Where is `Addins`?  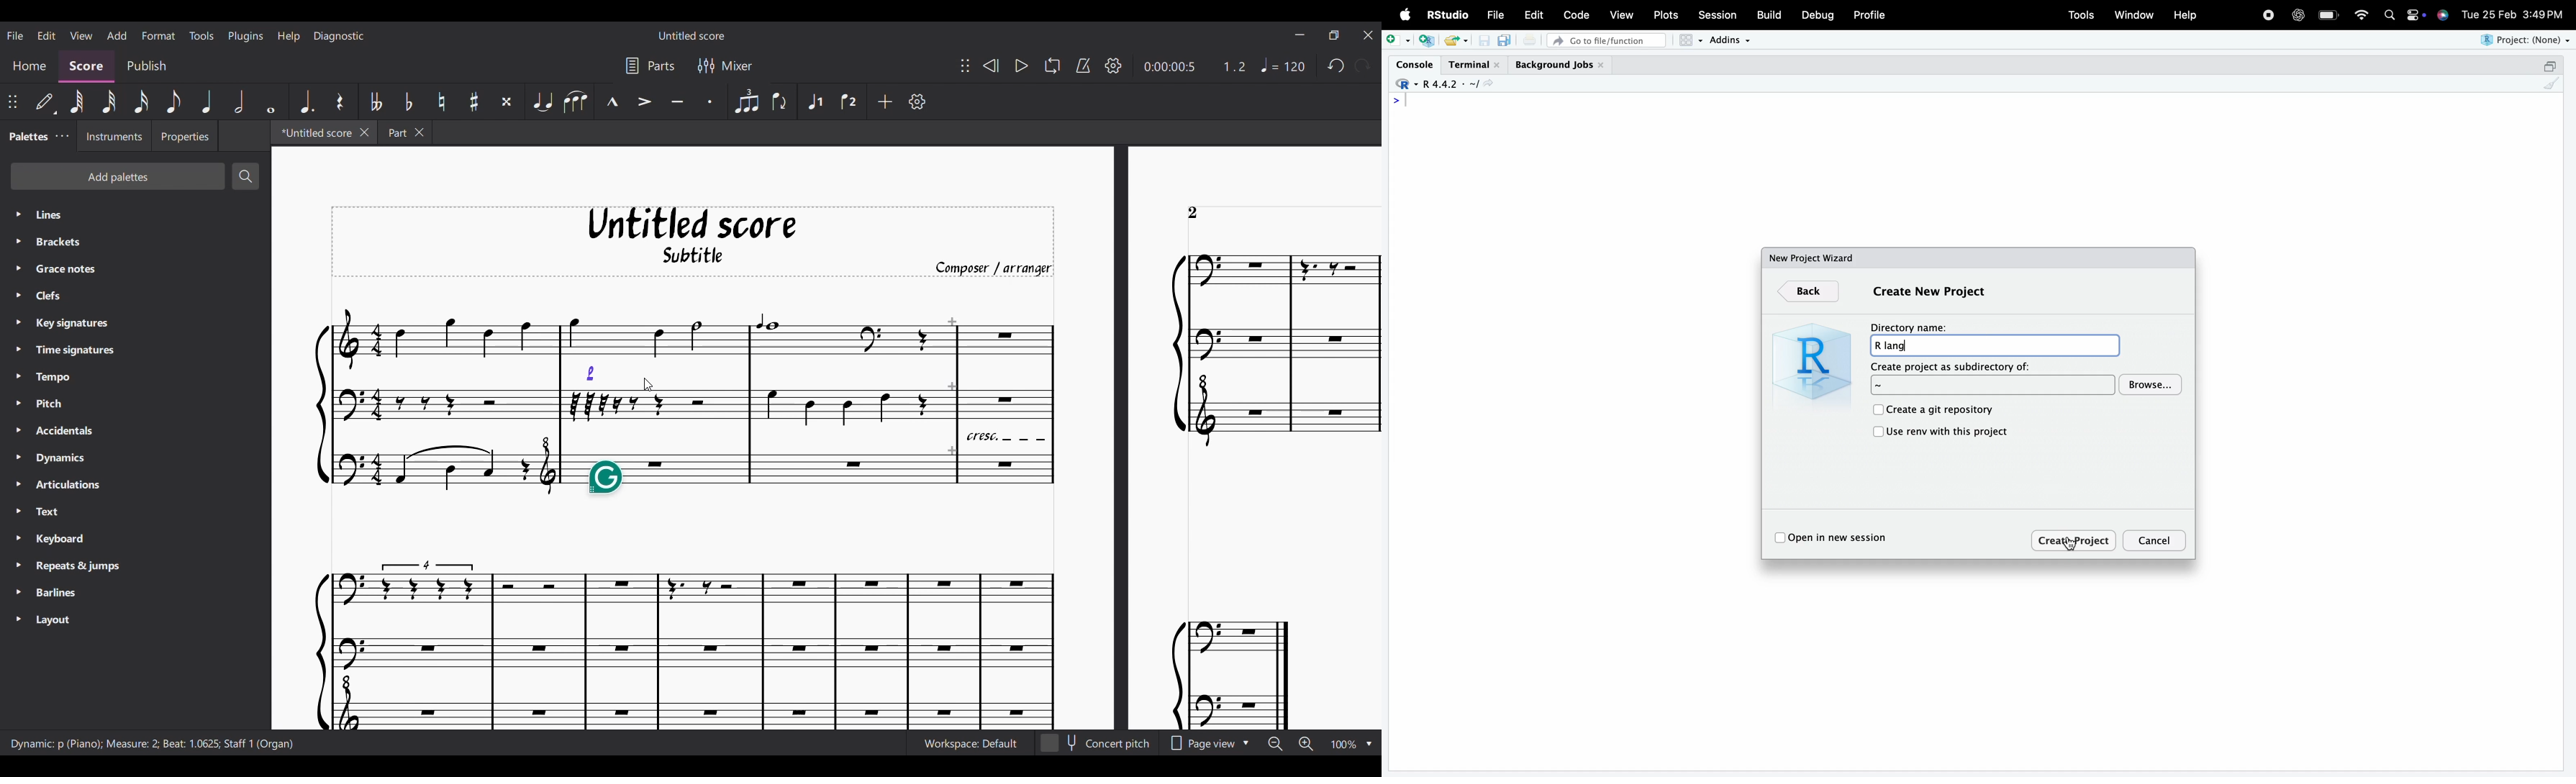
Addins is located at coordinates (1729, 40).